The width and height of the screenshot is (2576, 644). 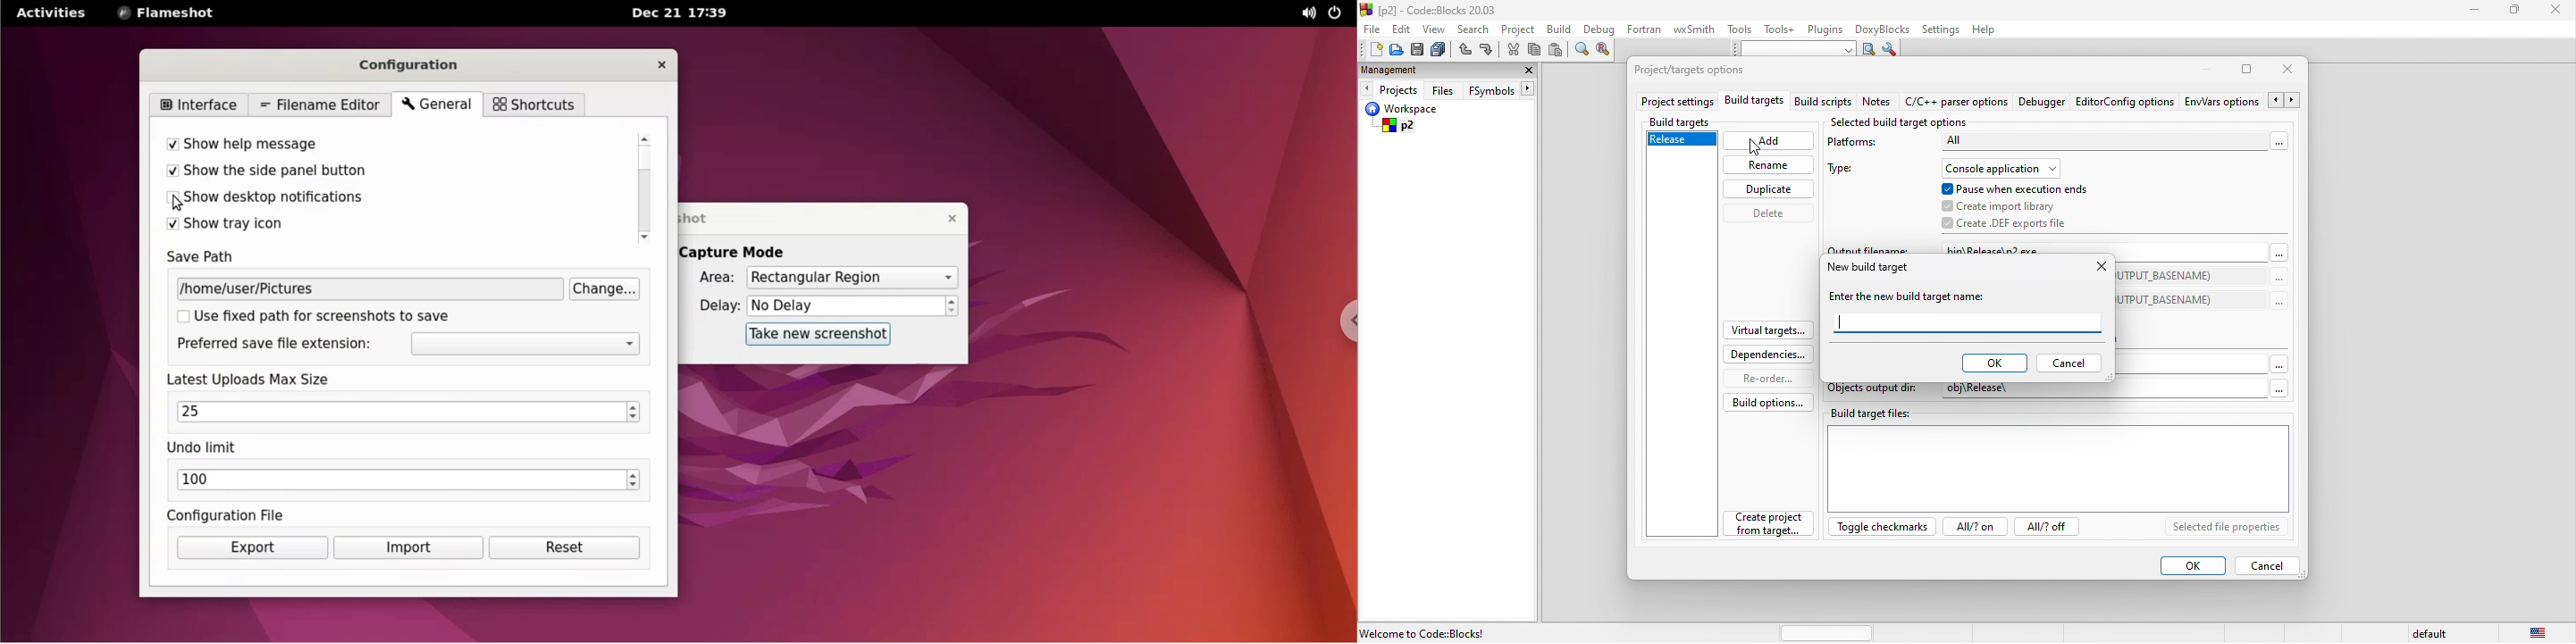 I want to click on re order, so click(x=1765, y=378).